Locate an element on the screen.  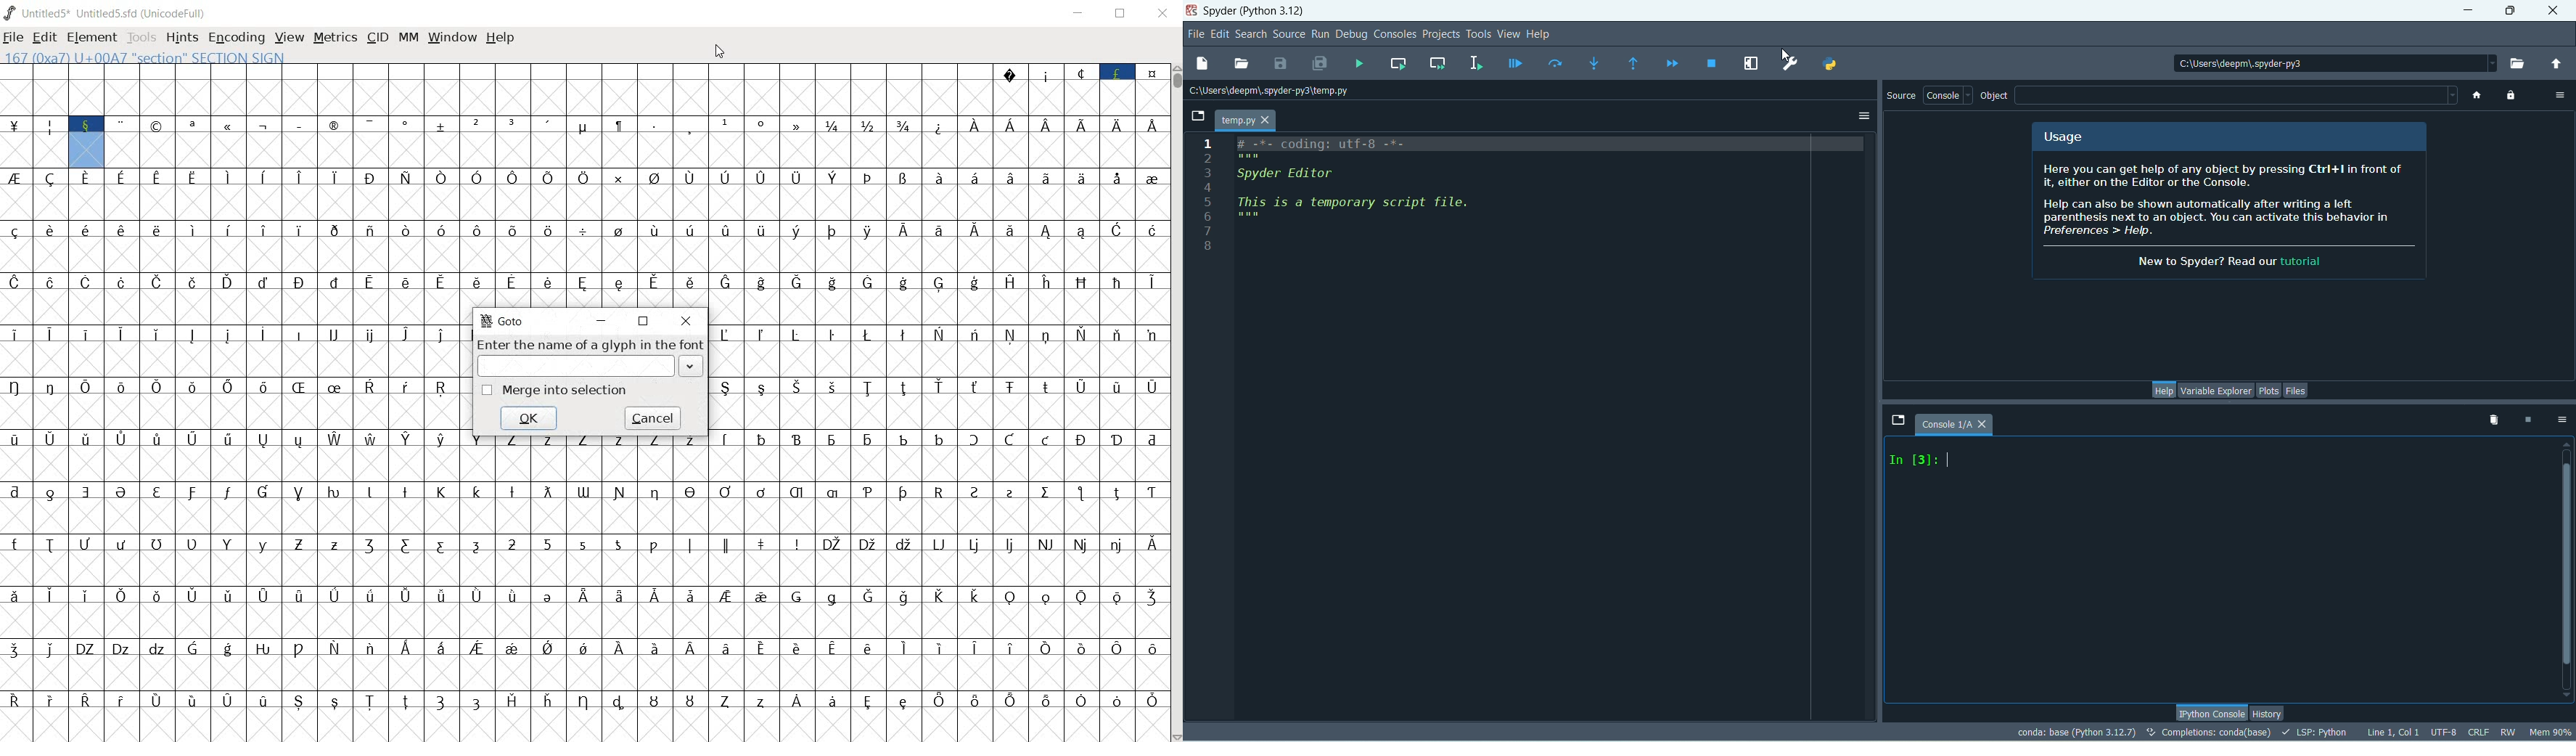
script file is located at coordinates (1392, 191).